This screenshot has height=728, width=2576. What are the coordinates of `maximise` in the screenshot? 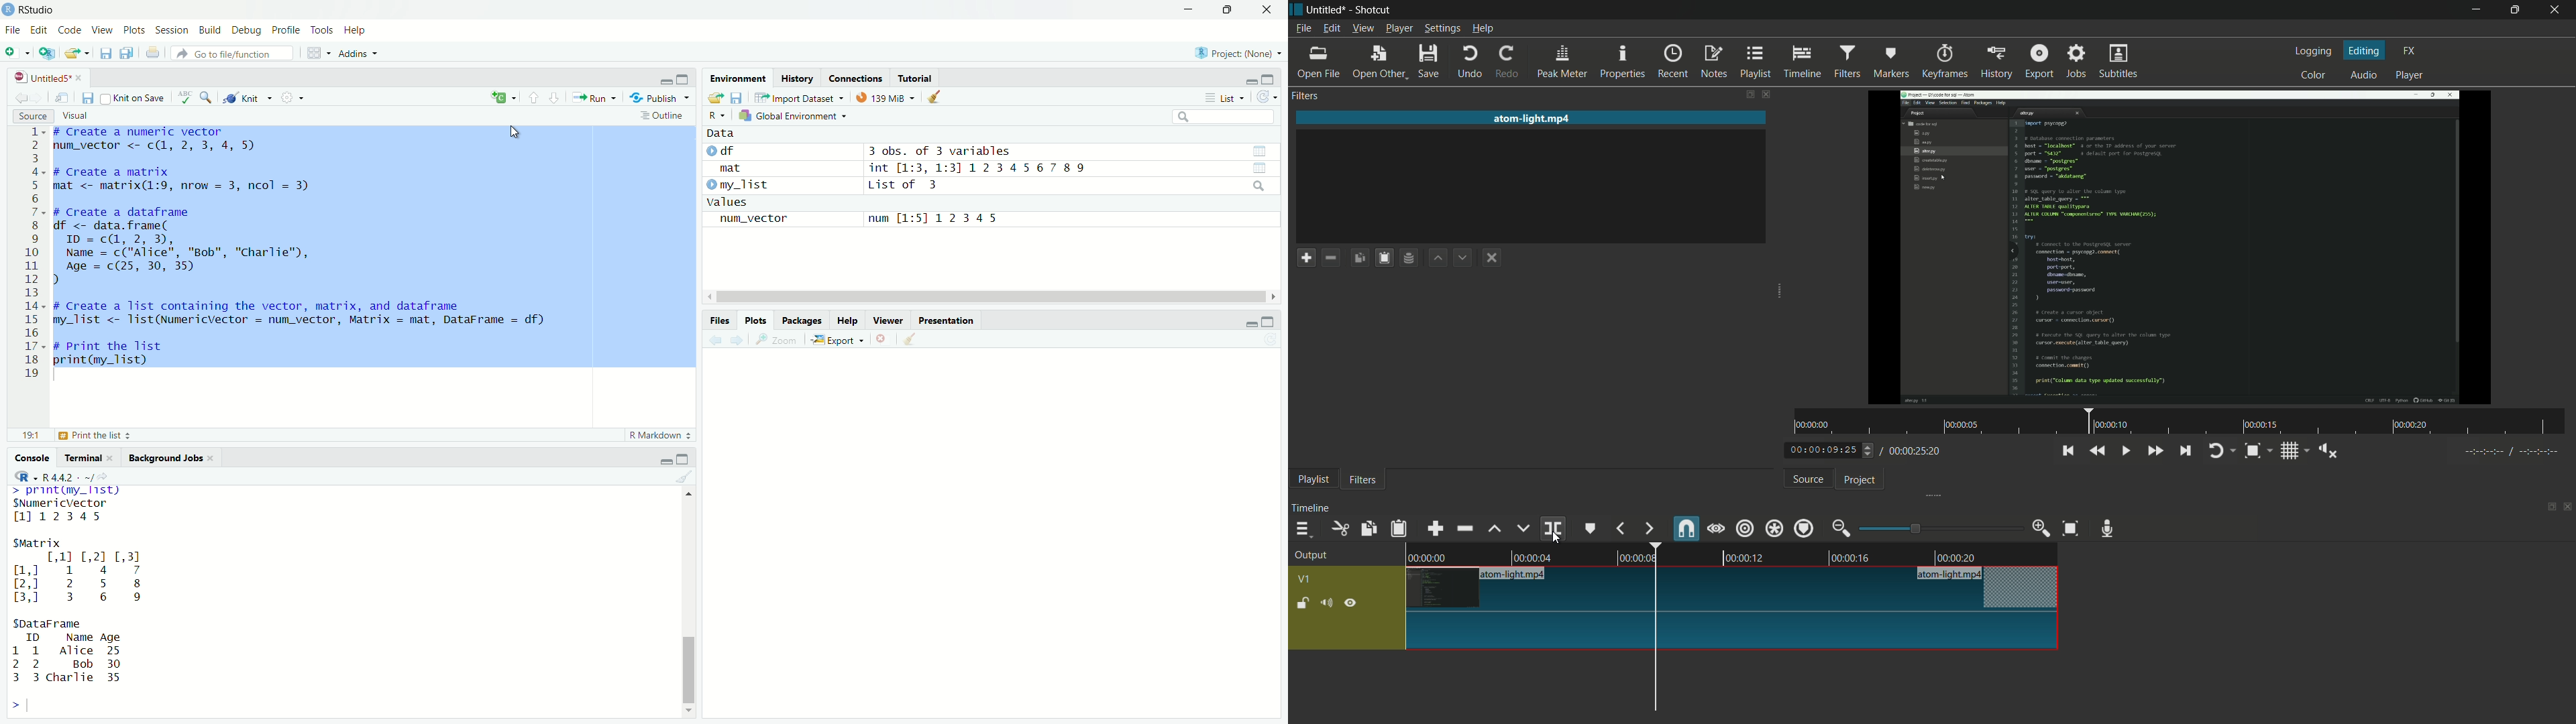 It's located at (1226, 10).